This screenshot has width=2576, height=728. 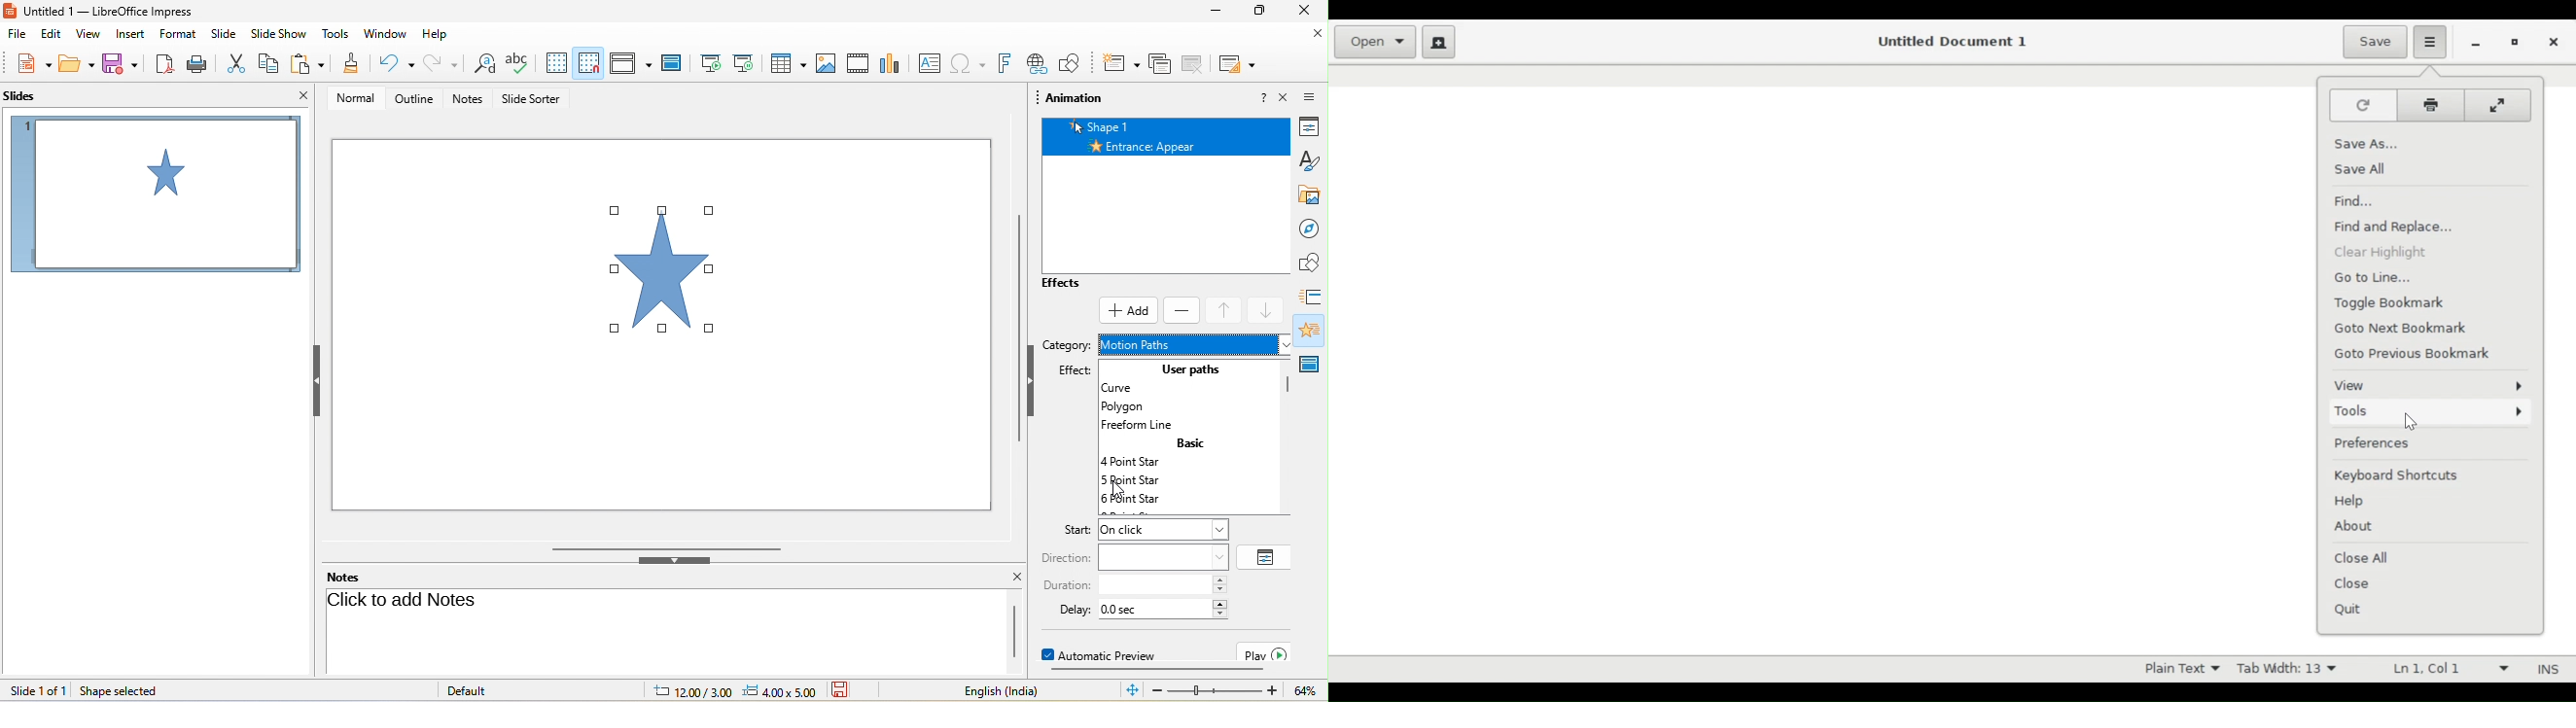 I want to click on spelling, so click(x=518, y=63).